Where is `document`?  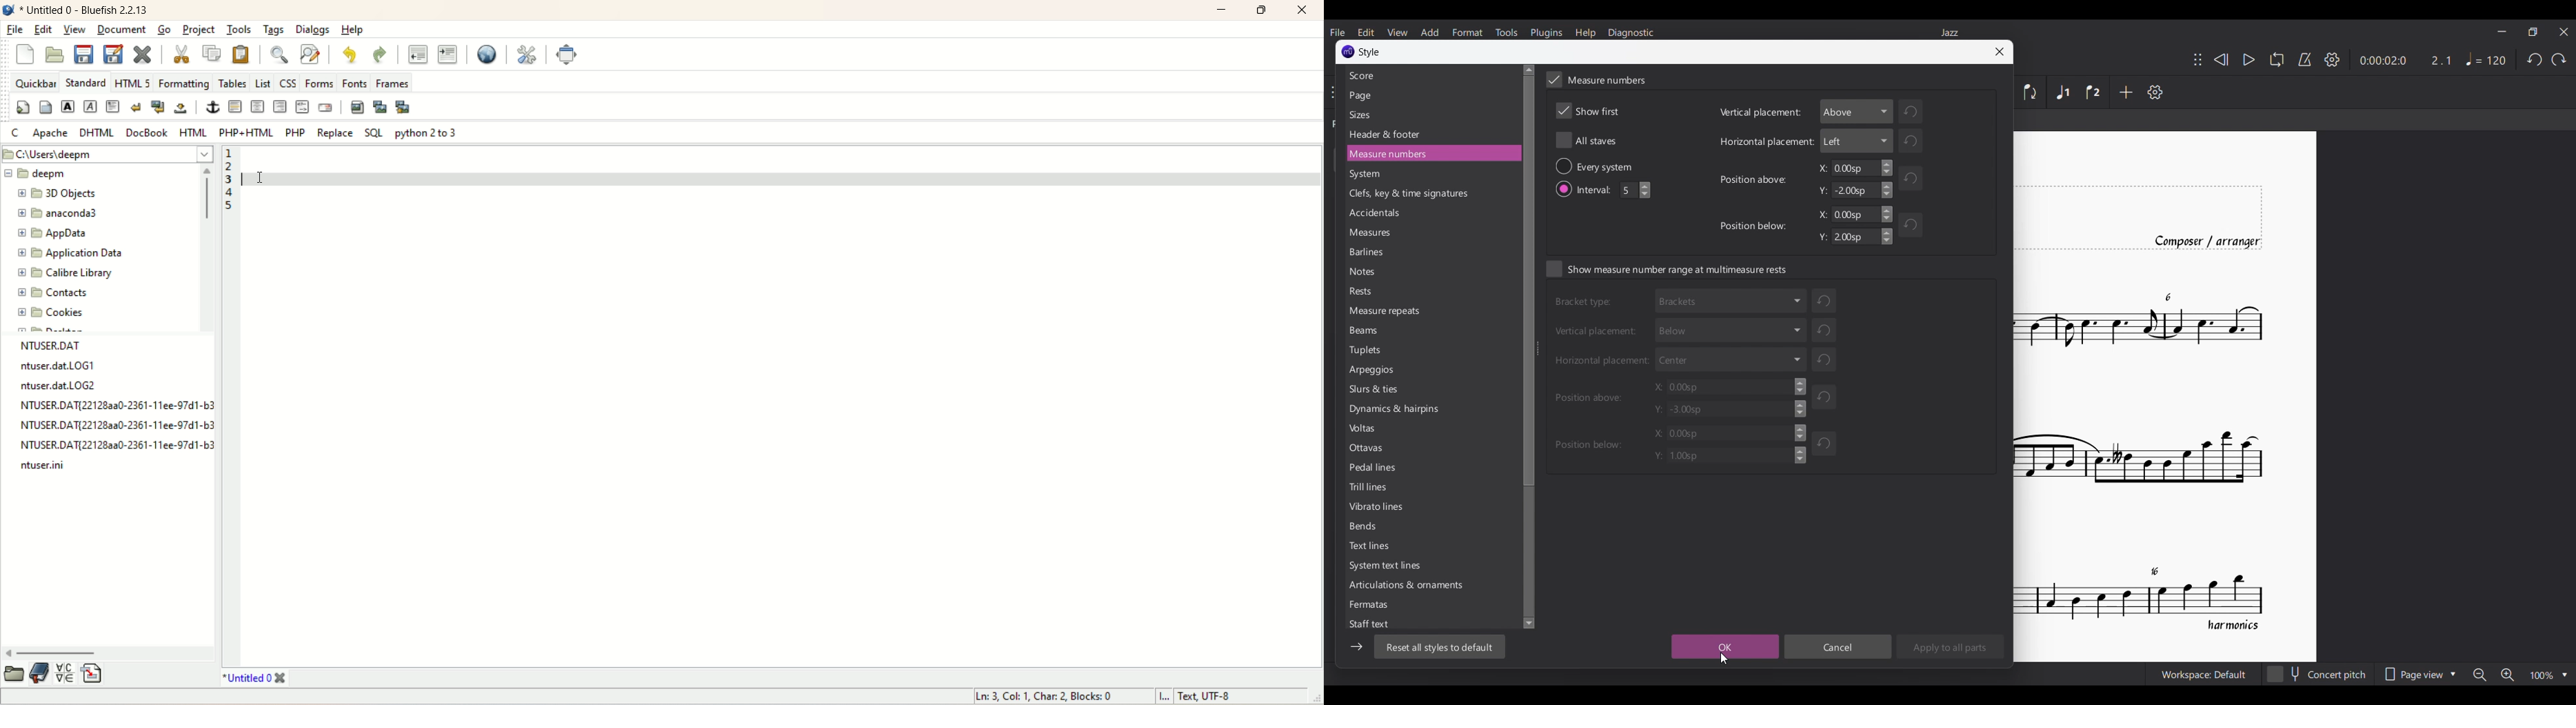 document is located at coordinates (125, 30).